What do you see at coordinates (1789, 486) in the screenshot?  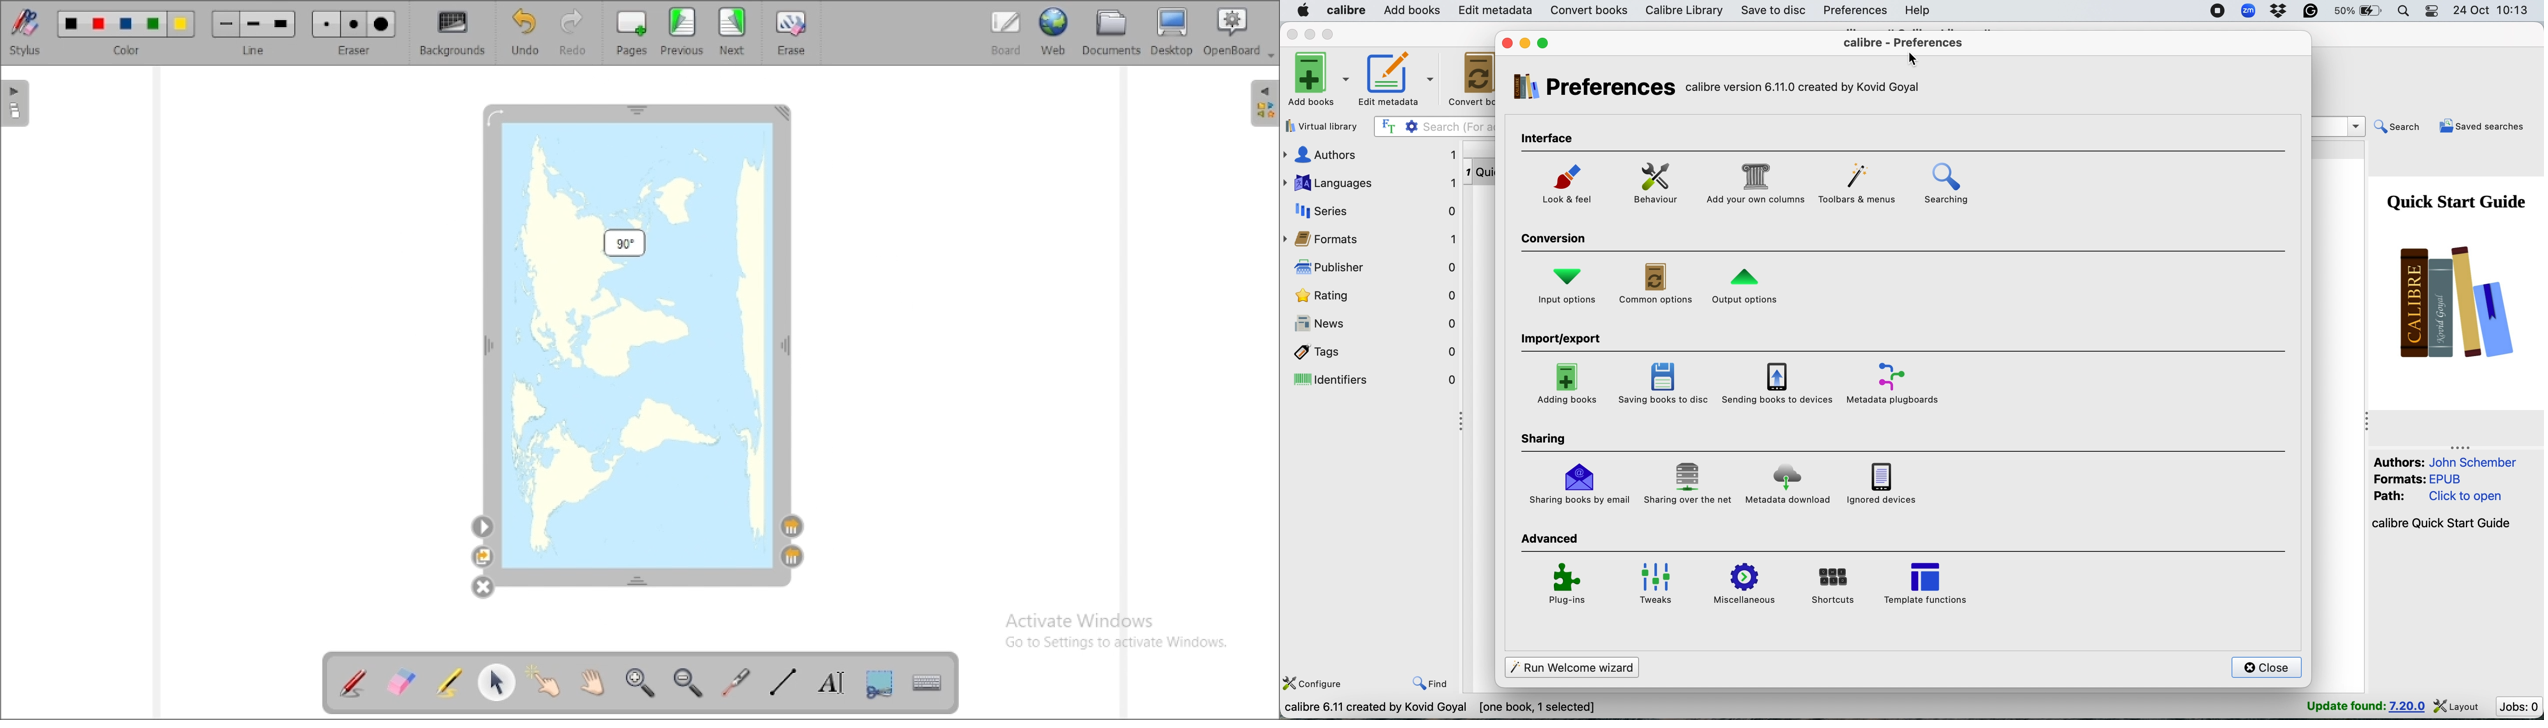 I see `metadata download` at bounding box center [1789, 486].